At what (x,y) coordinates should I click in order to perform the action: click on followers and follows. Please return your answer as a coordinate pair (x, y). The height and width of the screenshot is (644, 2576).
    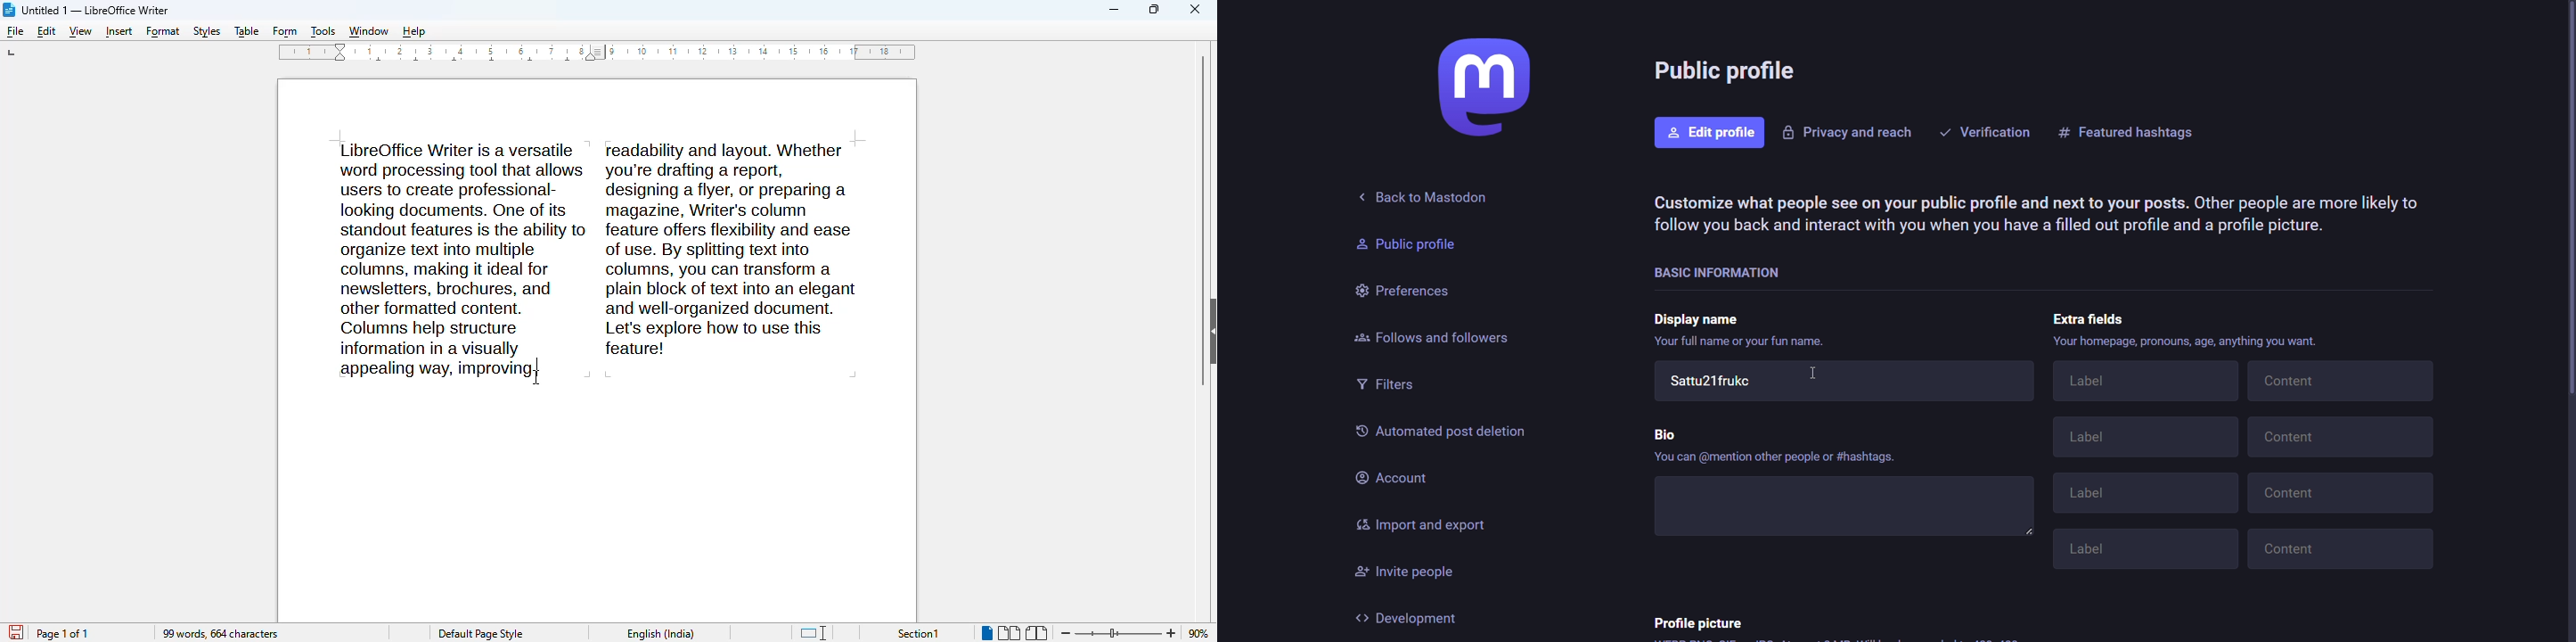
    Looking at the image, I should click on (1433, 336).